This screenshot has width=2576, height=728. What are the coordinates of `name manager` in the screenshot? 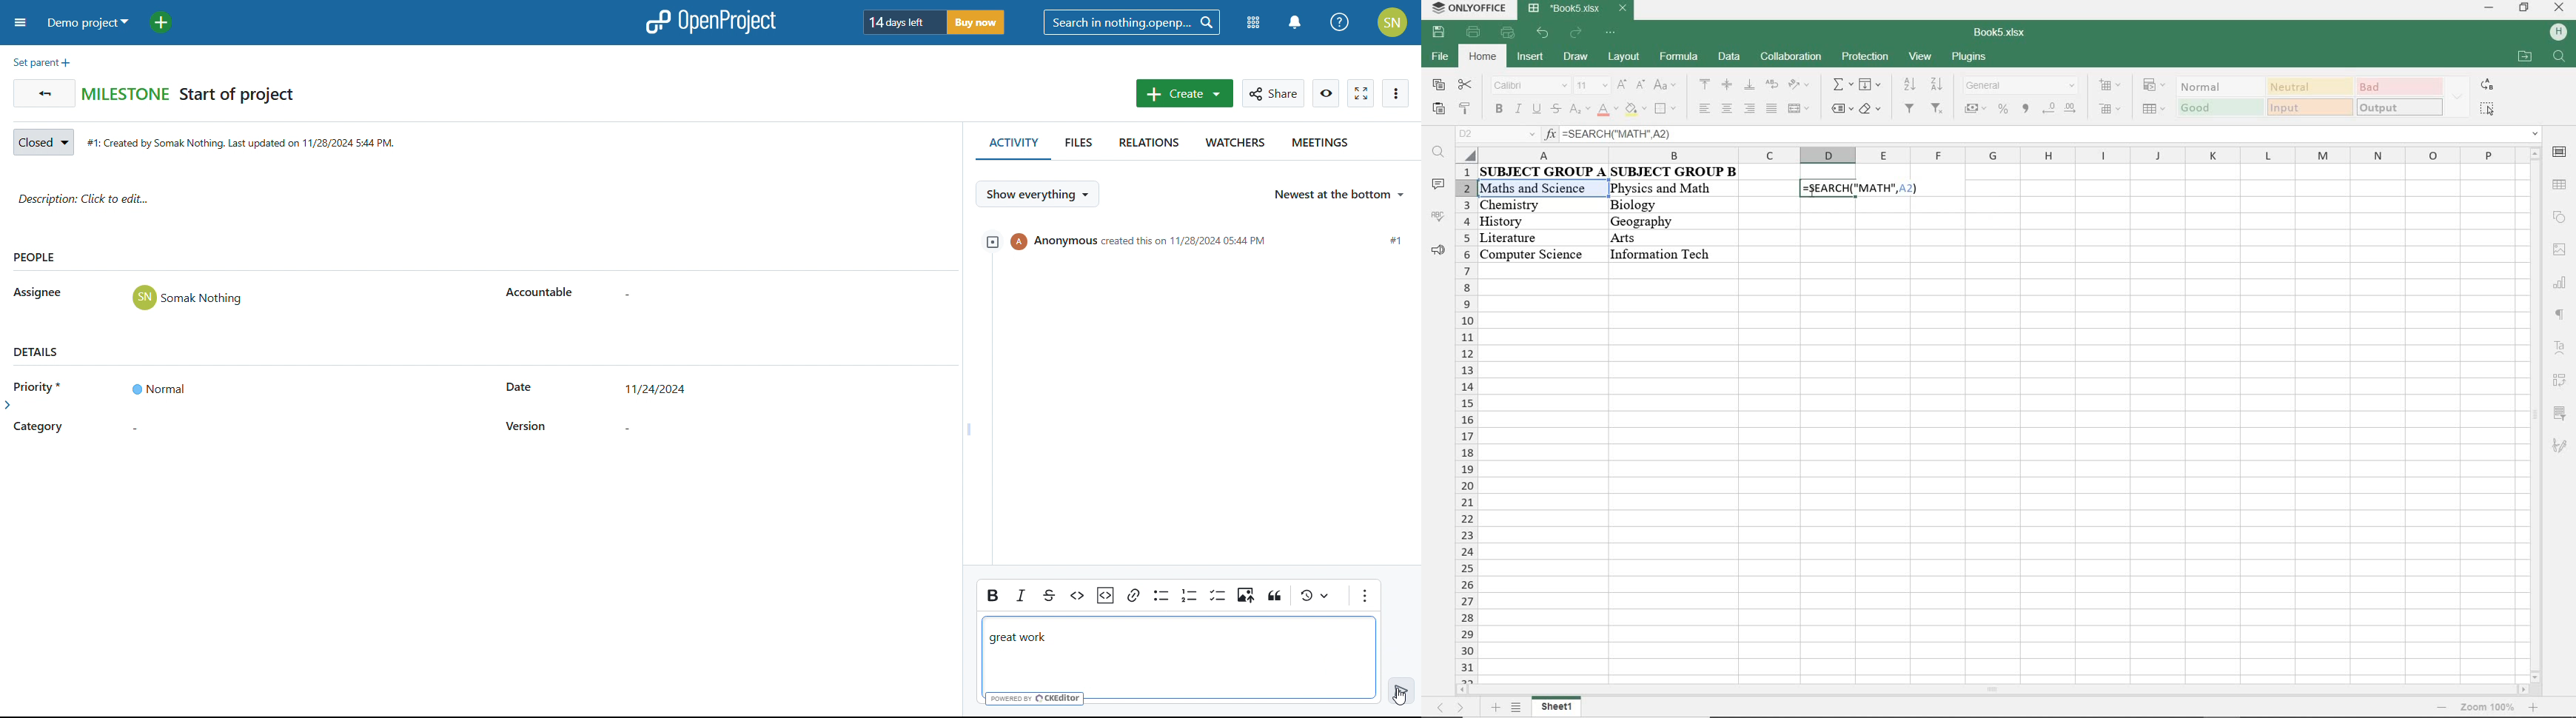 It's located at (1496, 134).